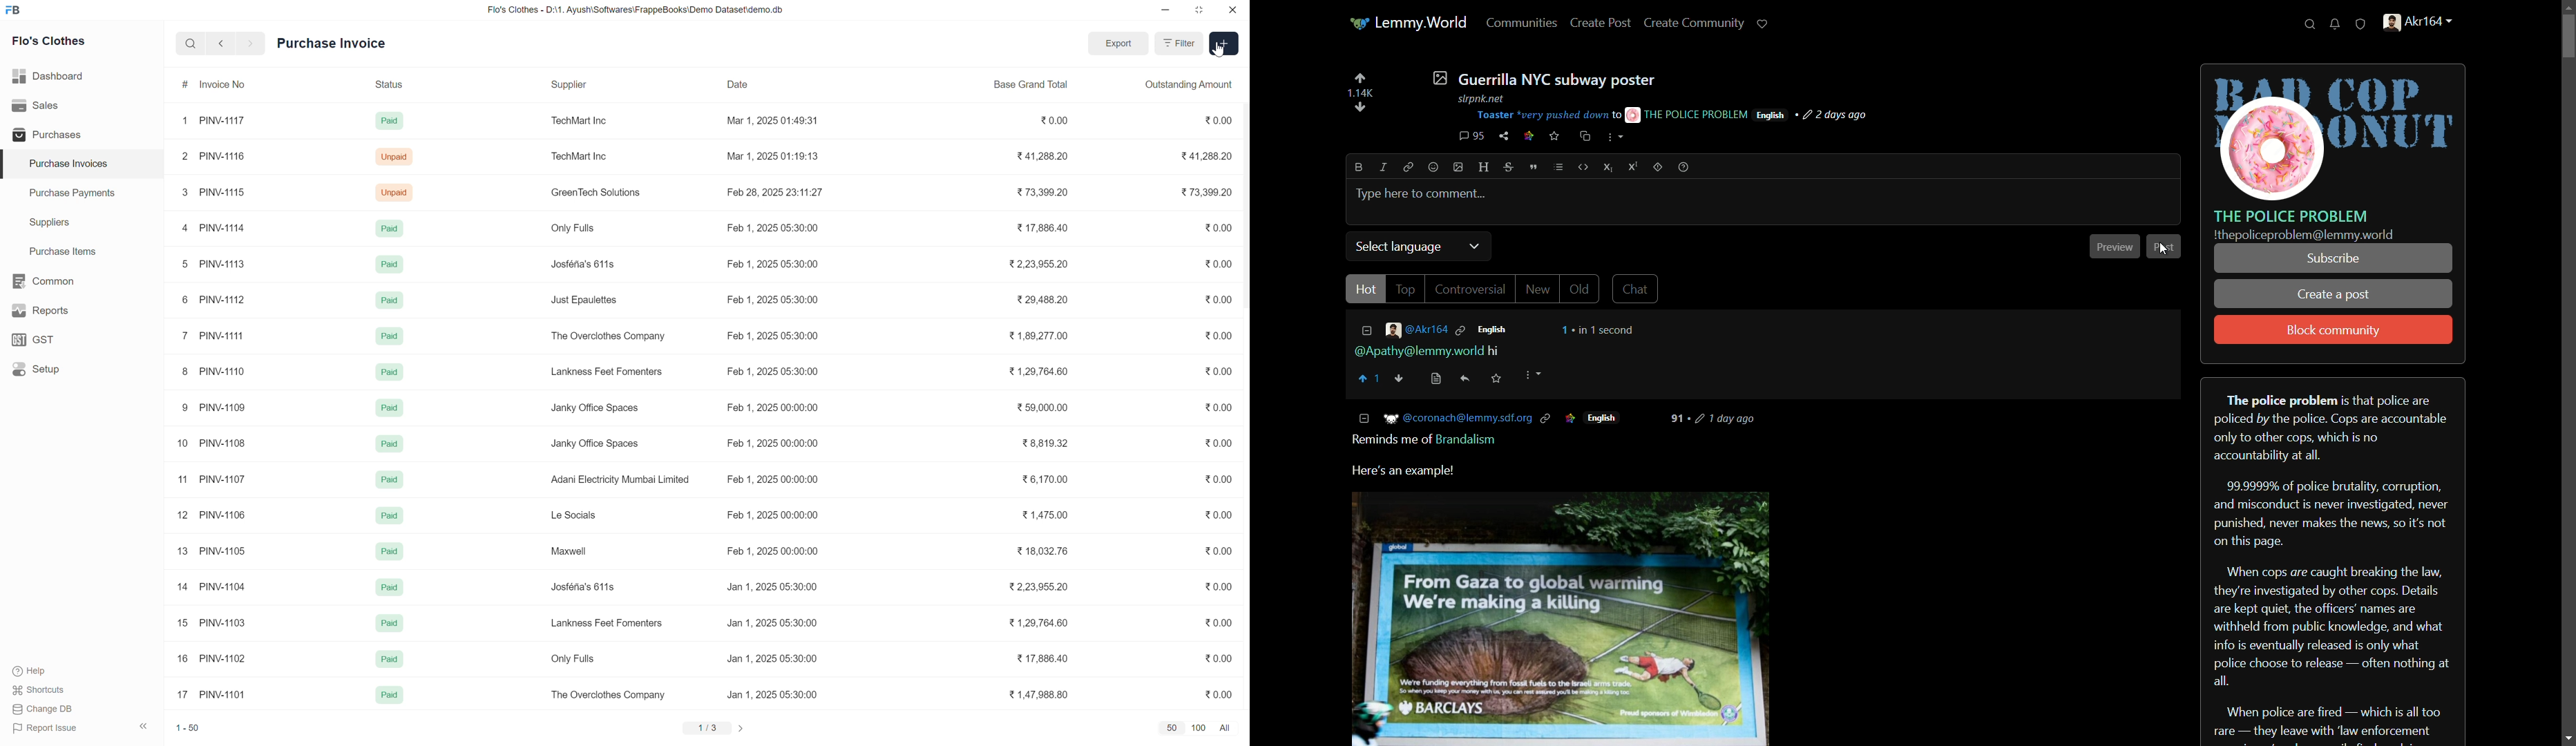 This screenshot has width=2576, height=756. Describe the element at coordinates (1219, 587) in the screenshot. I see `0.00` at that location.